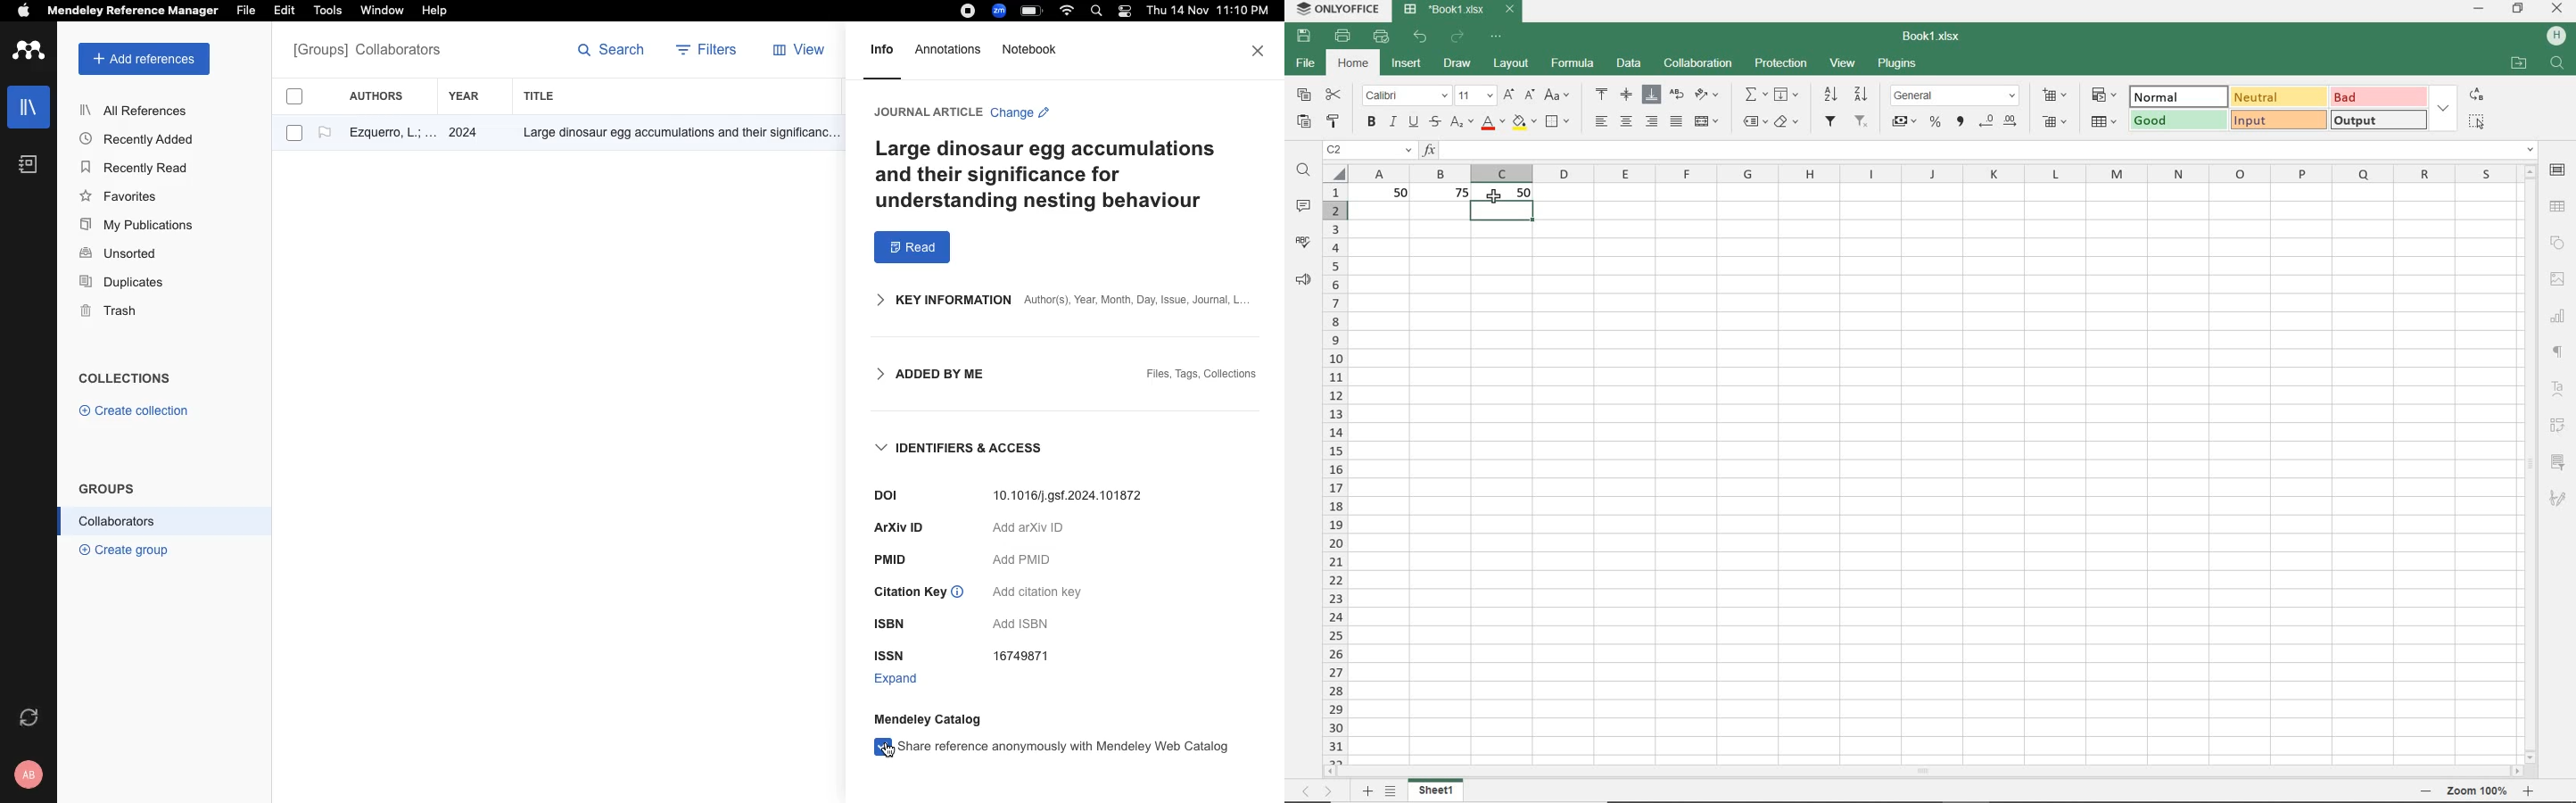  I want to click on ADDED BY ME, so click(923, 375).